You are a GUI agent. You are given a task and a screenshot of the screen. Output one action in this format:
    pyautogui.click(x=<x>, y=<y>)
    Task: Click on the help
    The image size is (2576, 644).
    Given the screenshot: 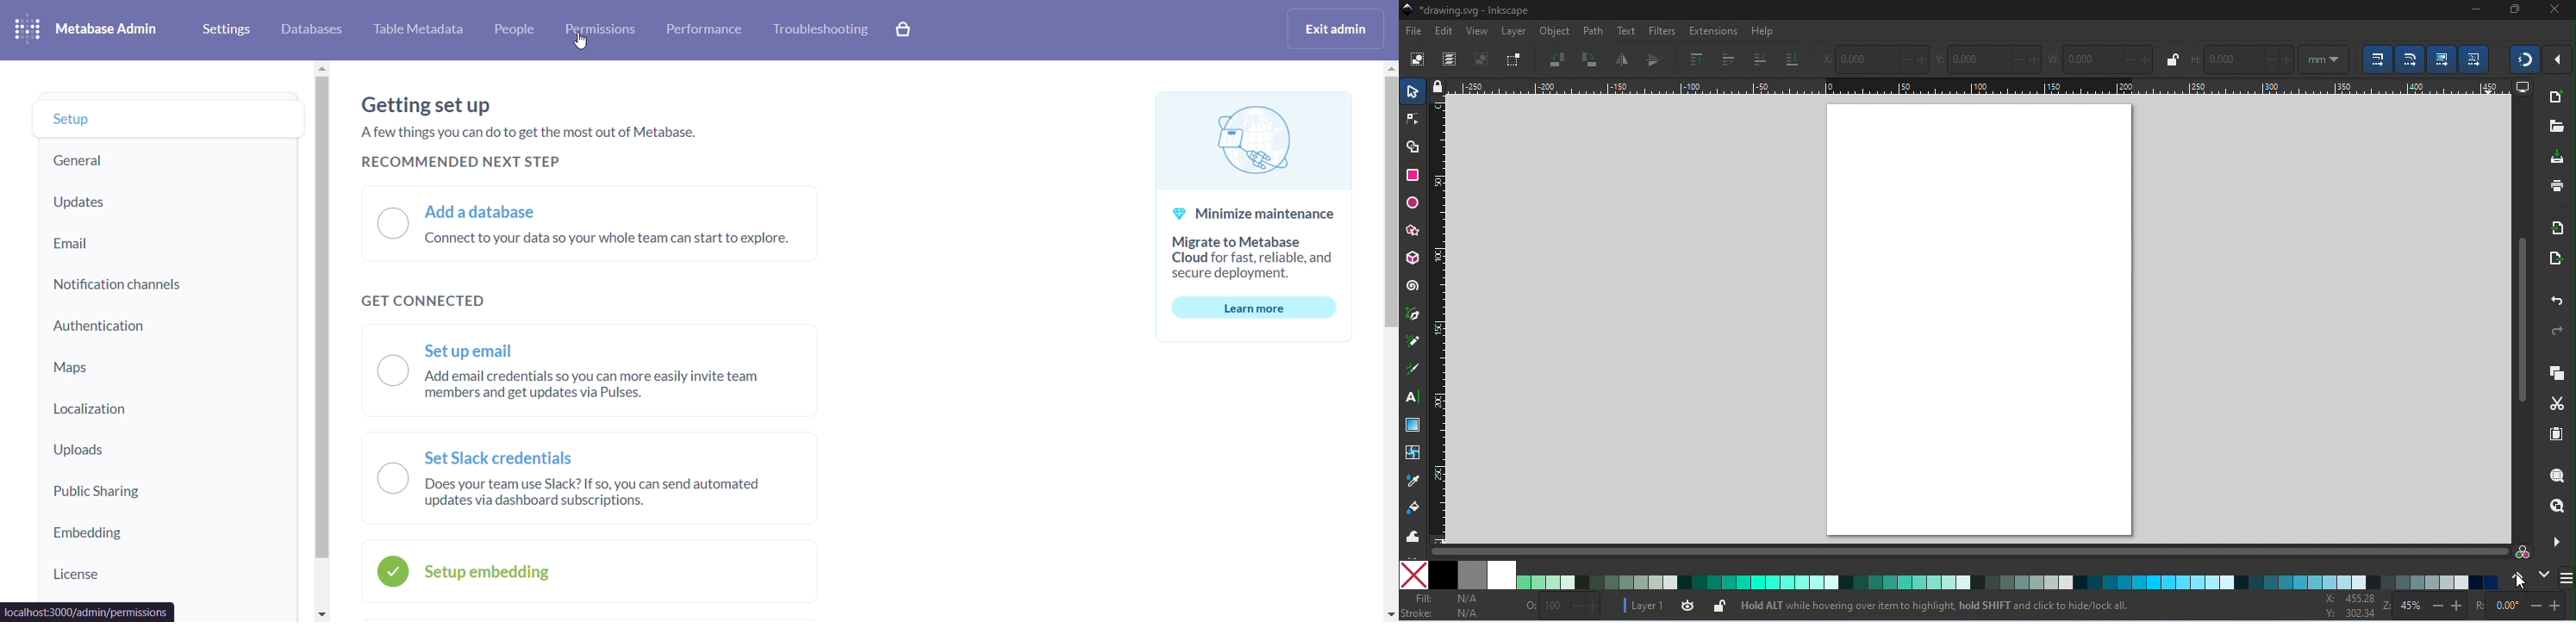 What is the action you would take?
    pyautogui.click(x=1763, y=32)
    